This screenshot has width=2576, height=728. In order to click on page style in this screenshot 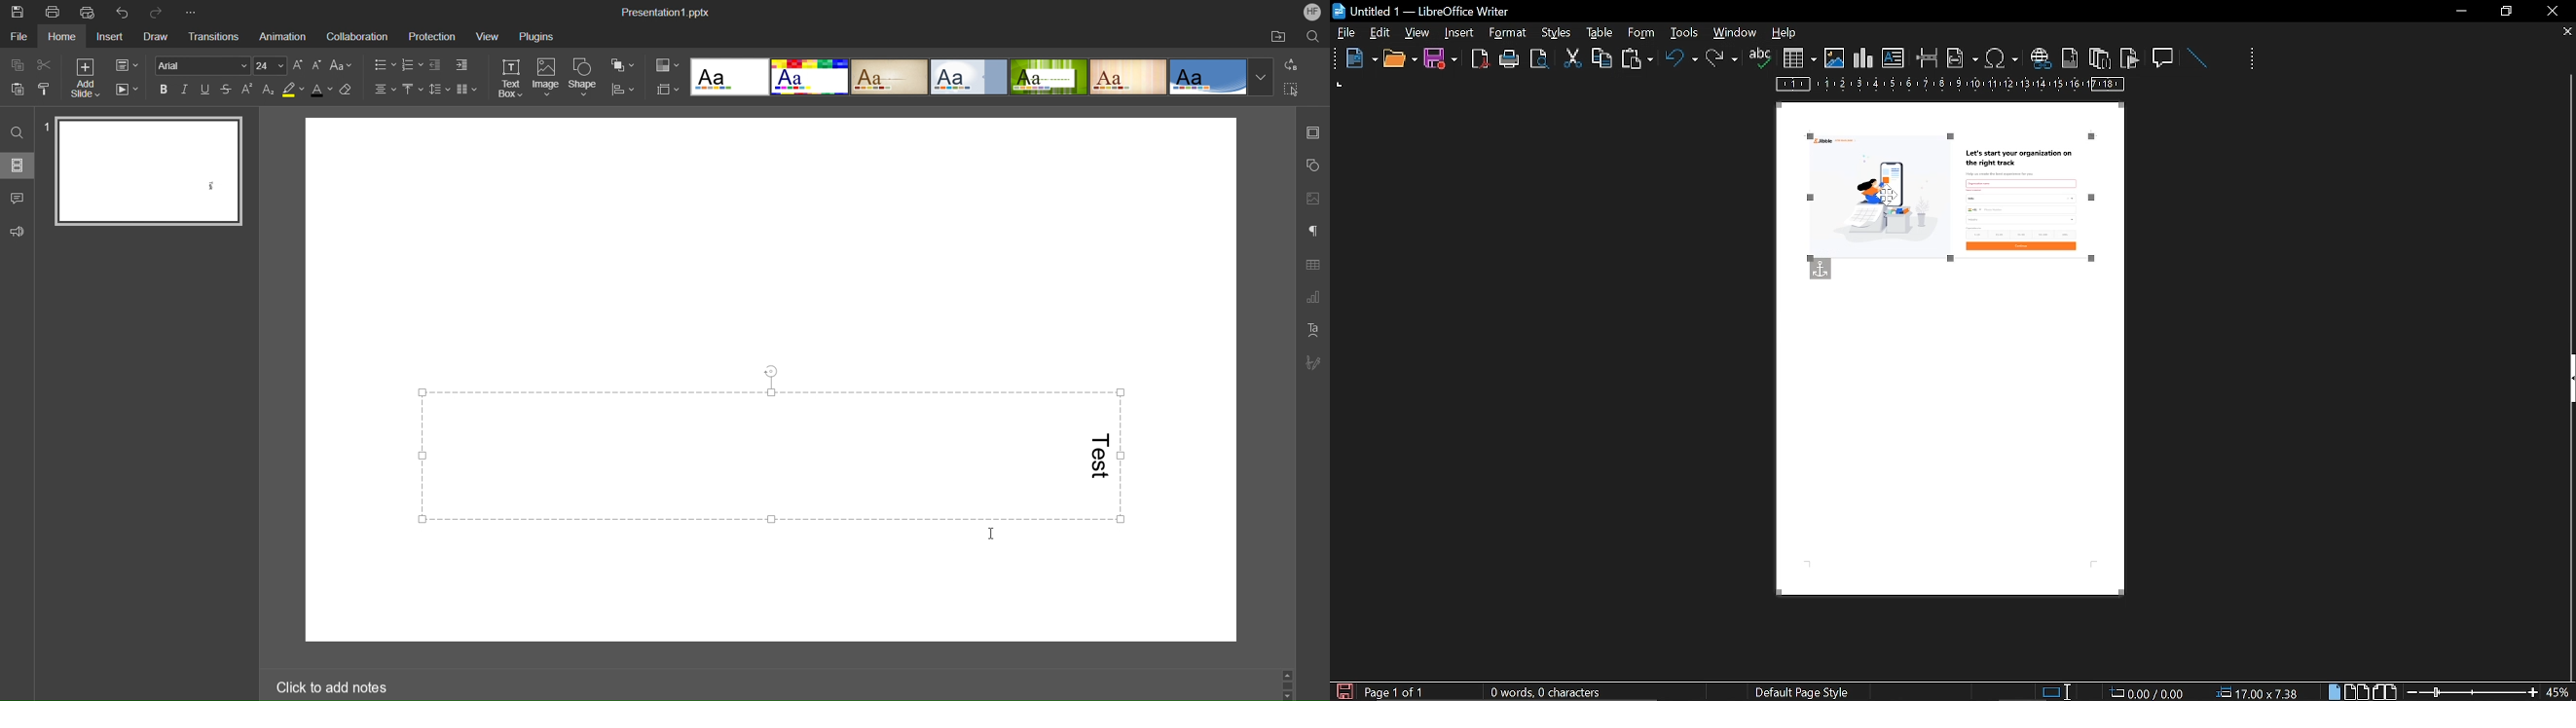, I will do `click(1806, 691)`.